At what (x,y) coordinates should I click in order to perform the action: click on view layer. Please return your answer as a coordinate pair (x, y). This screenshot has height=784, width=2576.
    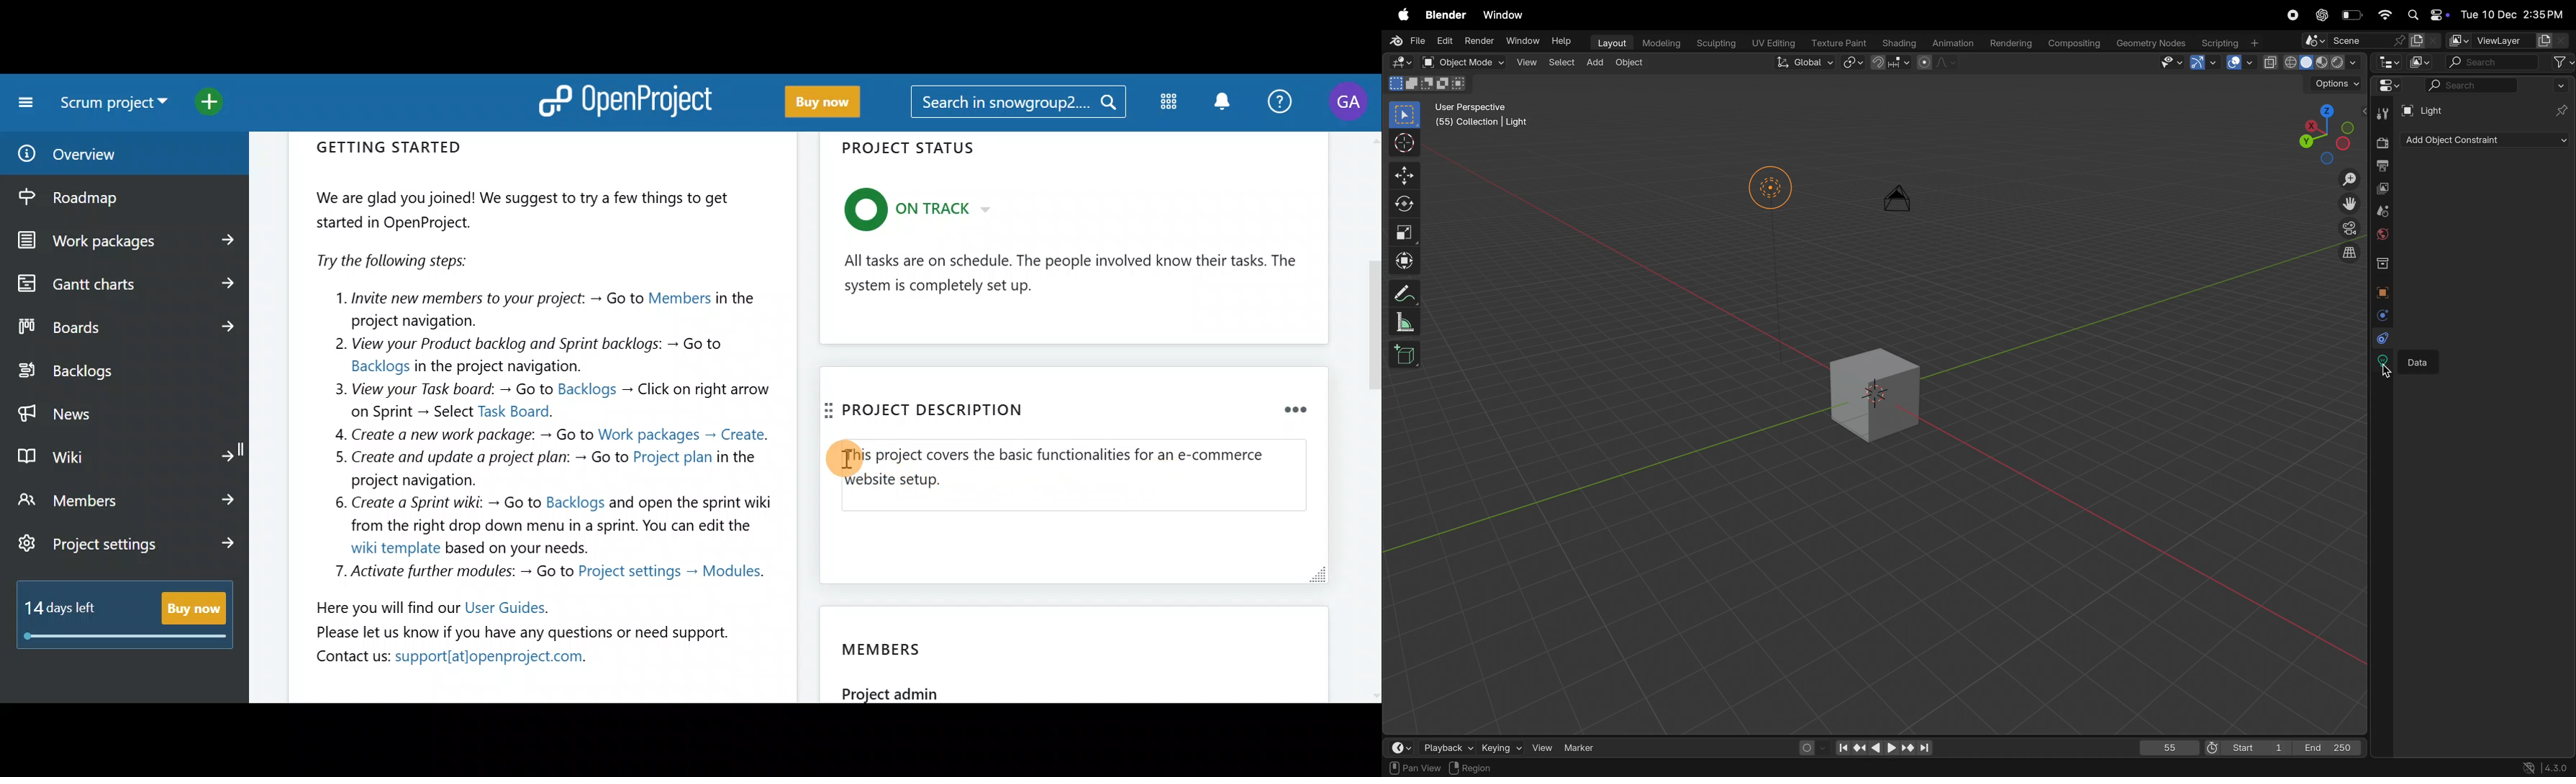
    Looking at the image, I should click on (2509, 41).